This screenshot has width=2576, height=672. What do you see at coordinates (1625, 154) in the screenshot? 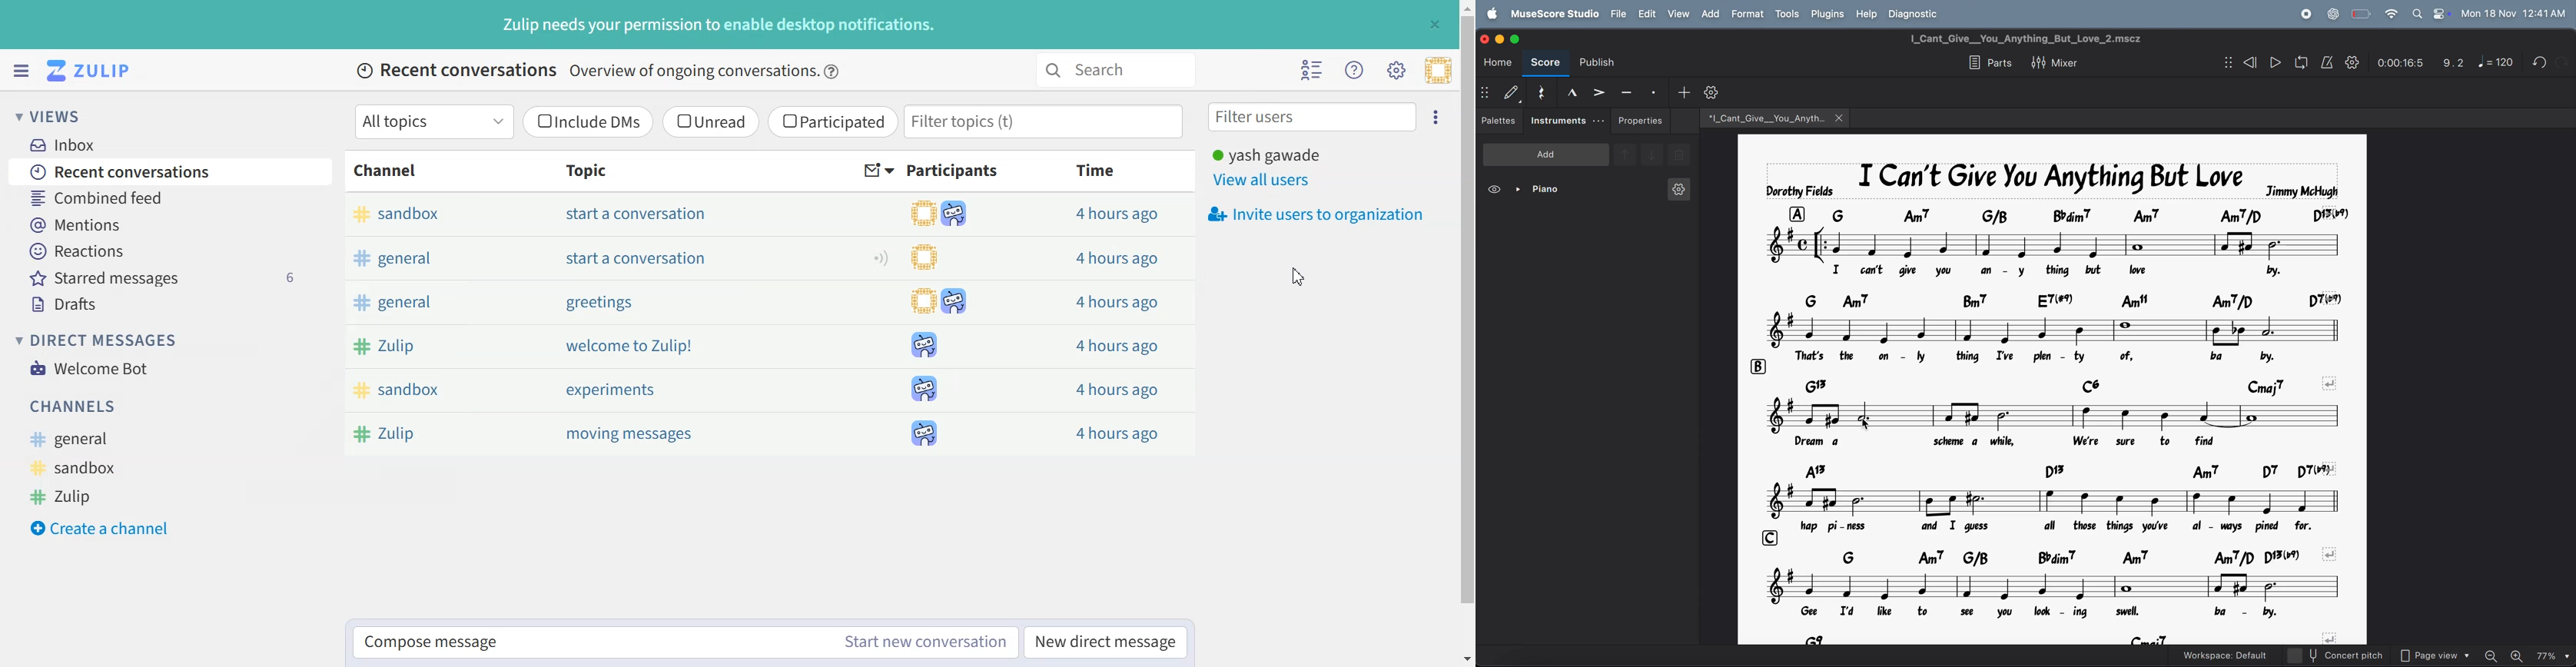
I see `go upward` at bounding box center [1625, 154].